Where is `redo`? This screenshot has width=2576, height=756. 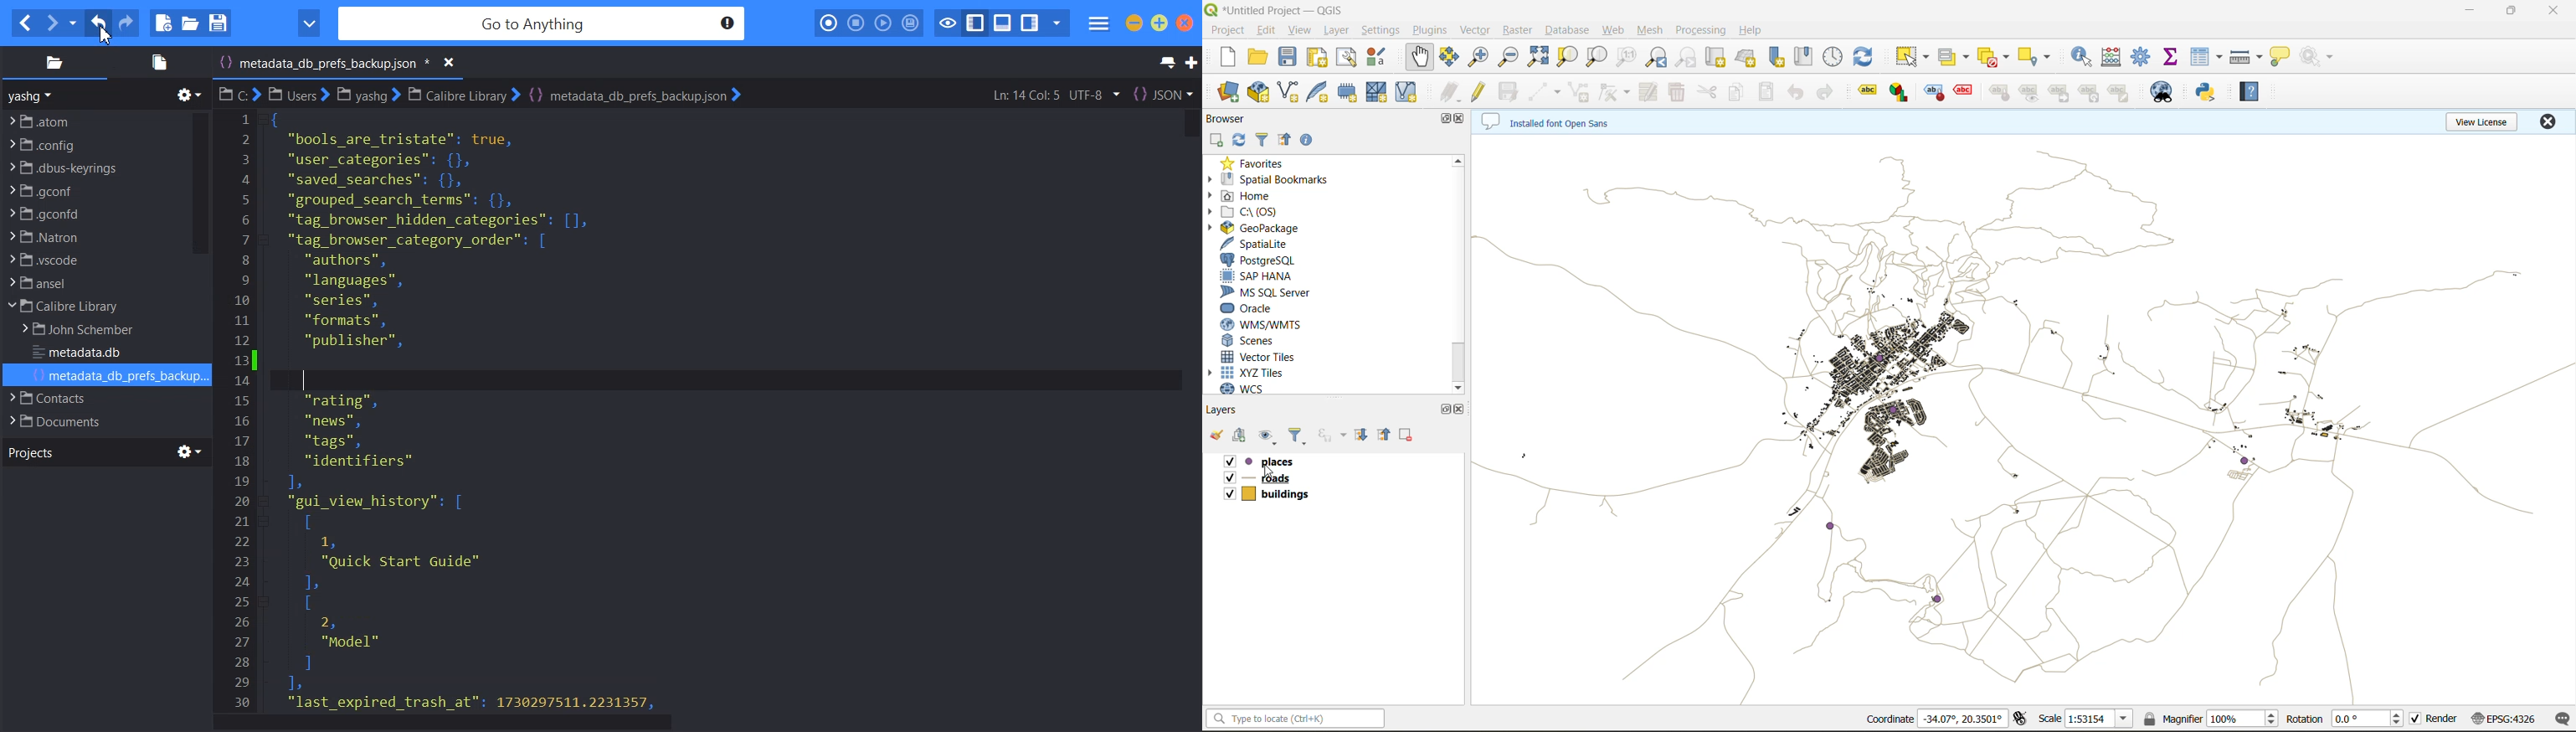 redo is located at coordinates (1829, 93).